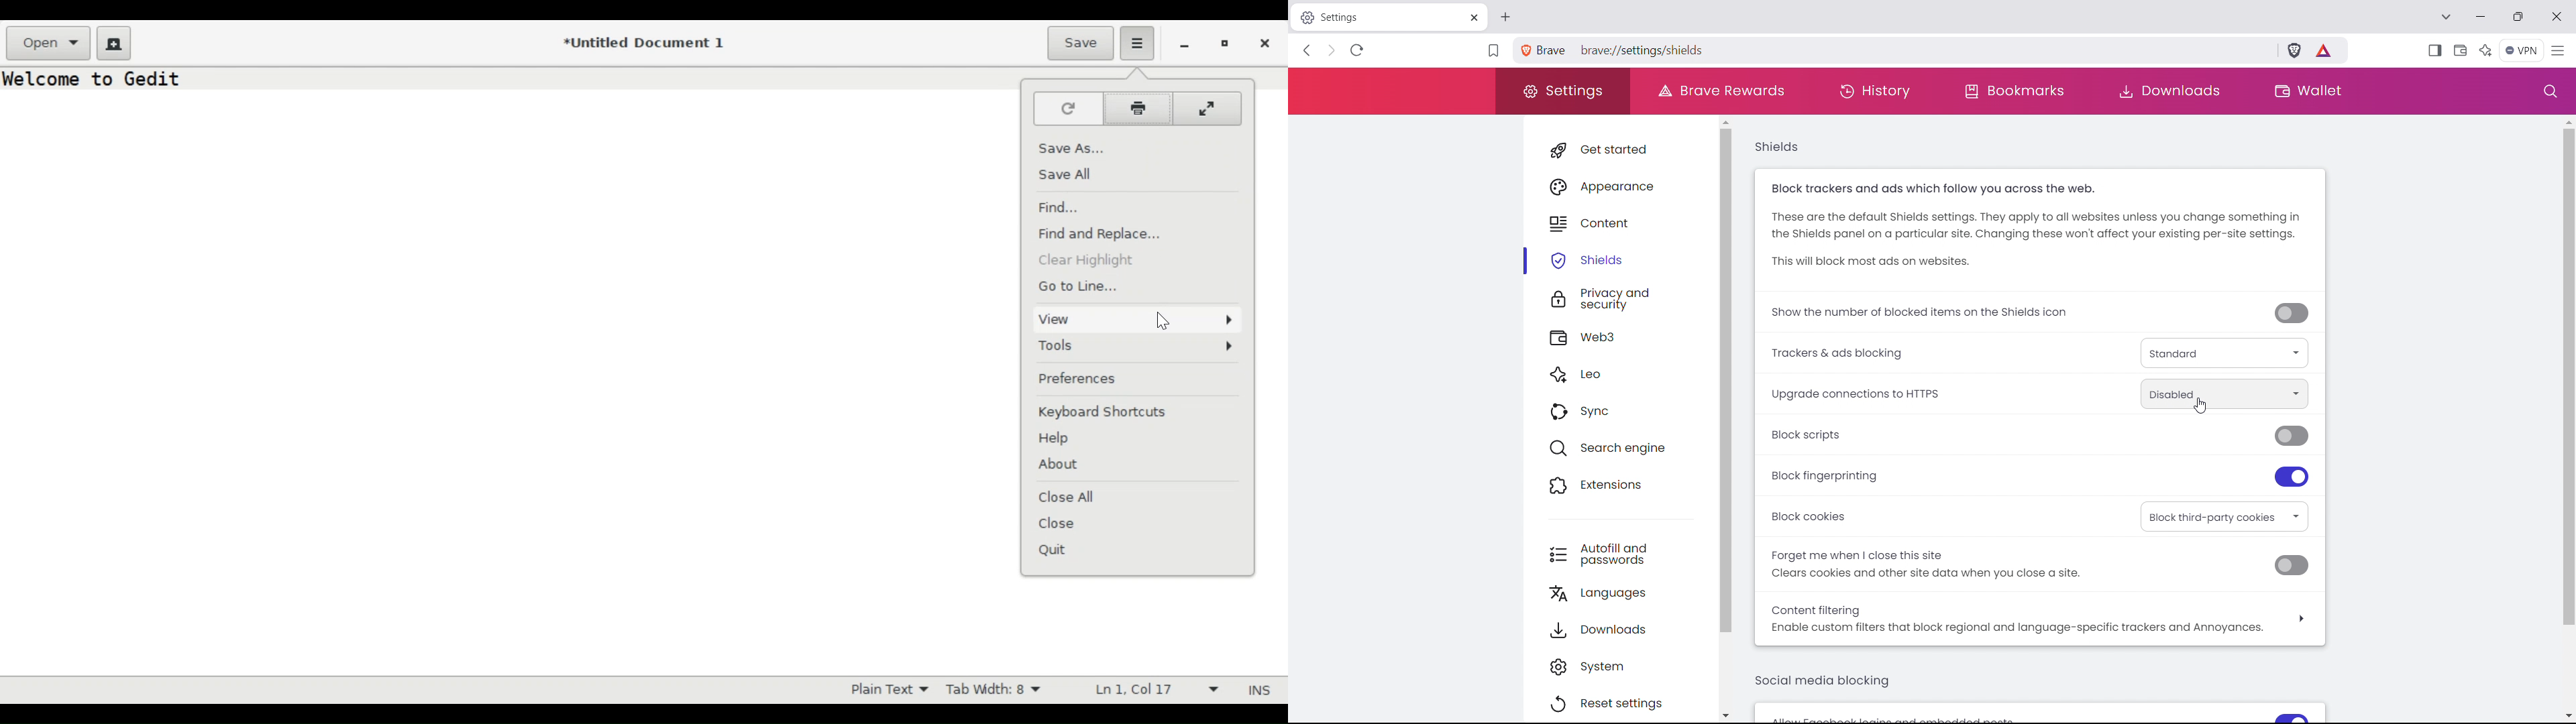  I want to click on Clears cookies and other site data when you close a site., so click(1933, 574).